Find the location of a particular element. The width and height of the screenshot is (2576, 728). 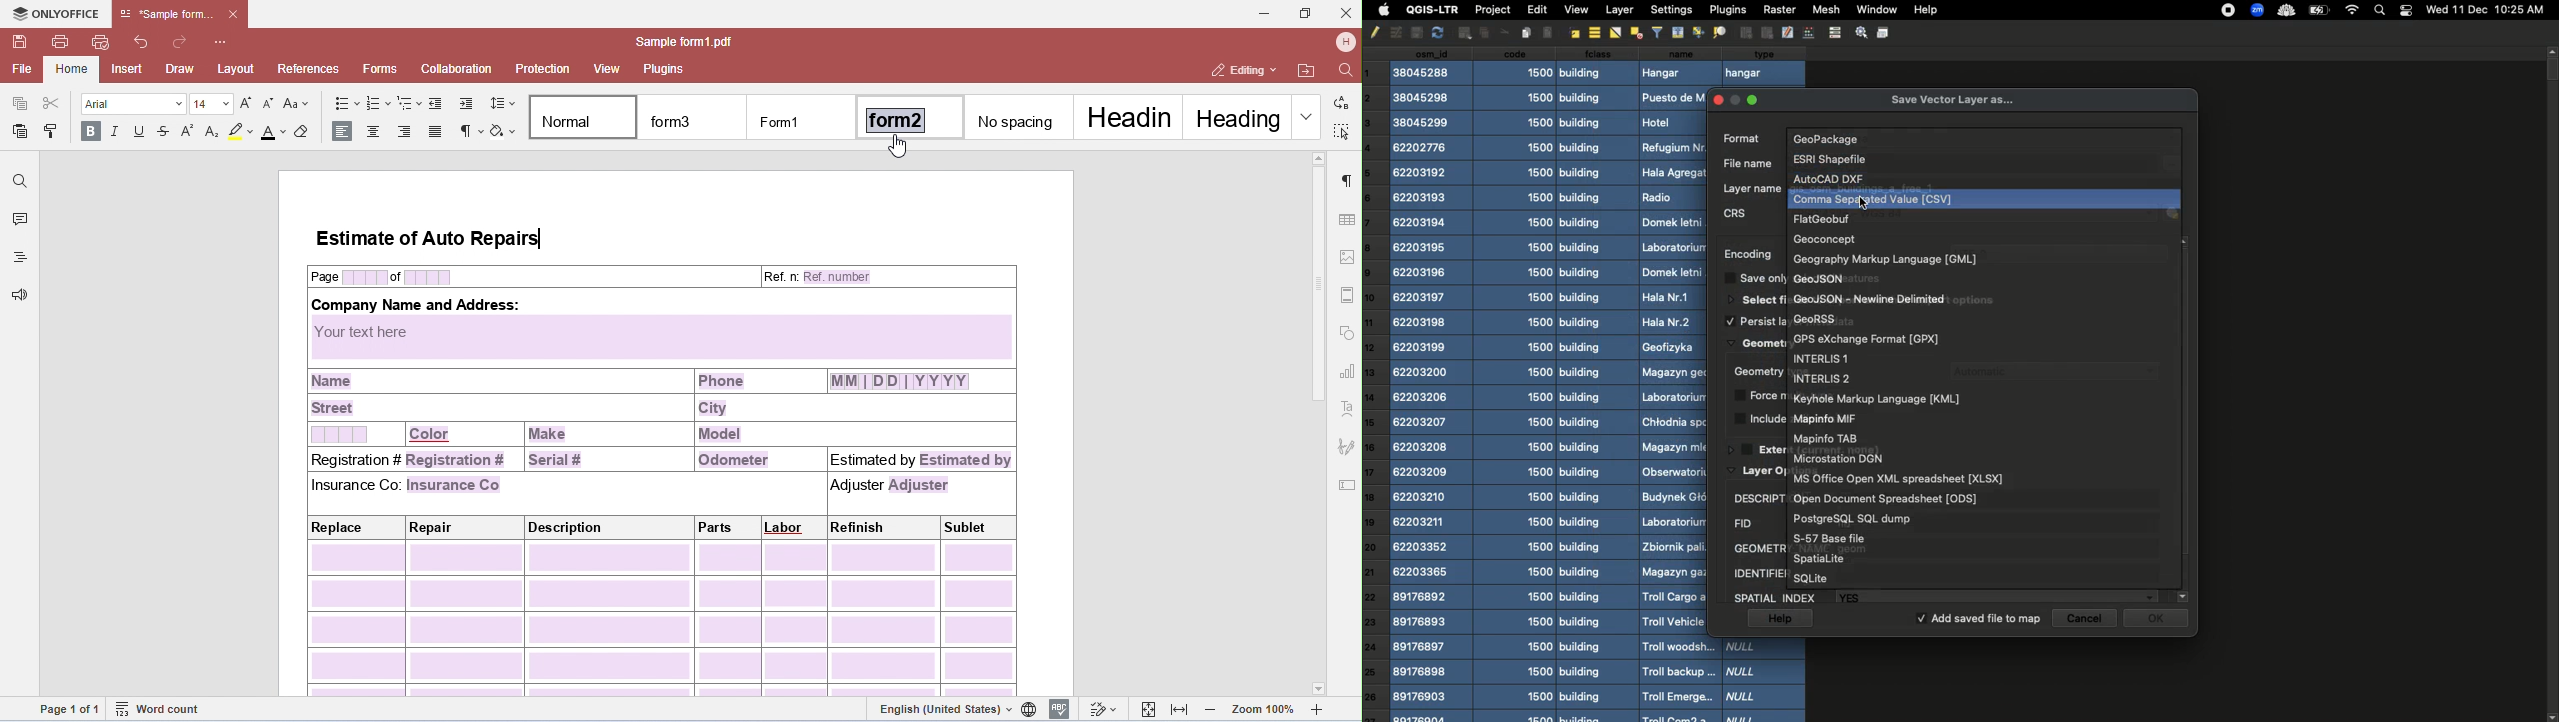

Internet is located at coordinates (2352, 10).